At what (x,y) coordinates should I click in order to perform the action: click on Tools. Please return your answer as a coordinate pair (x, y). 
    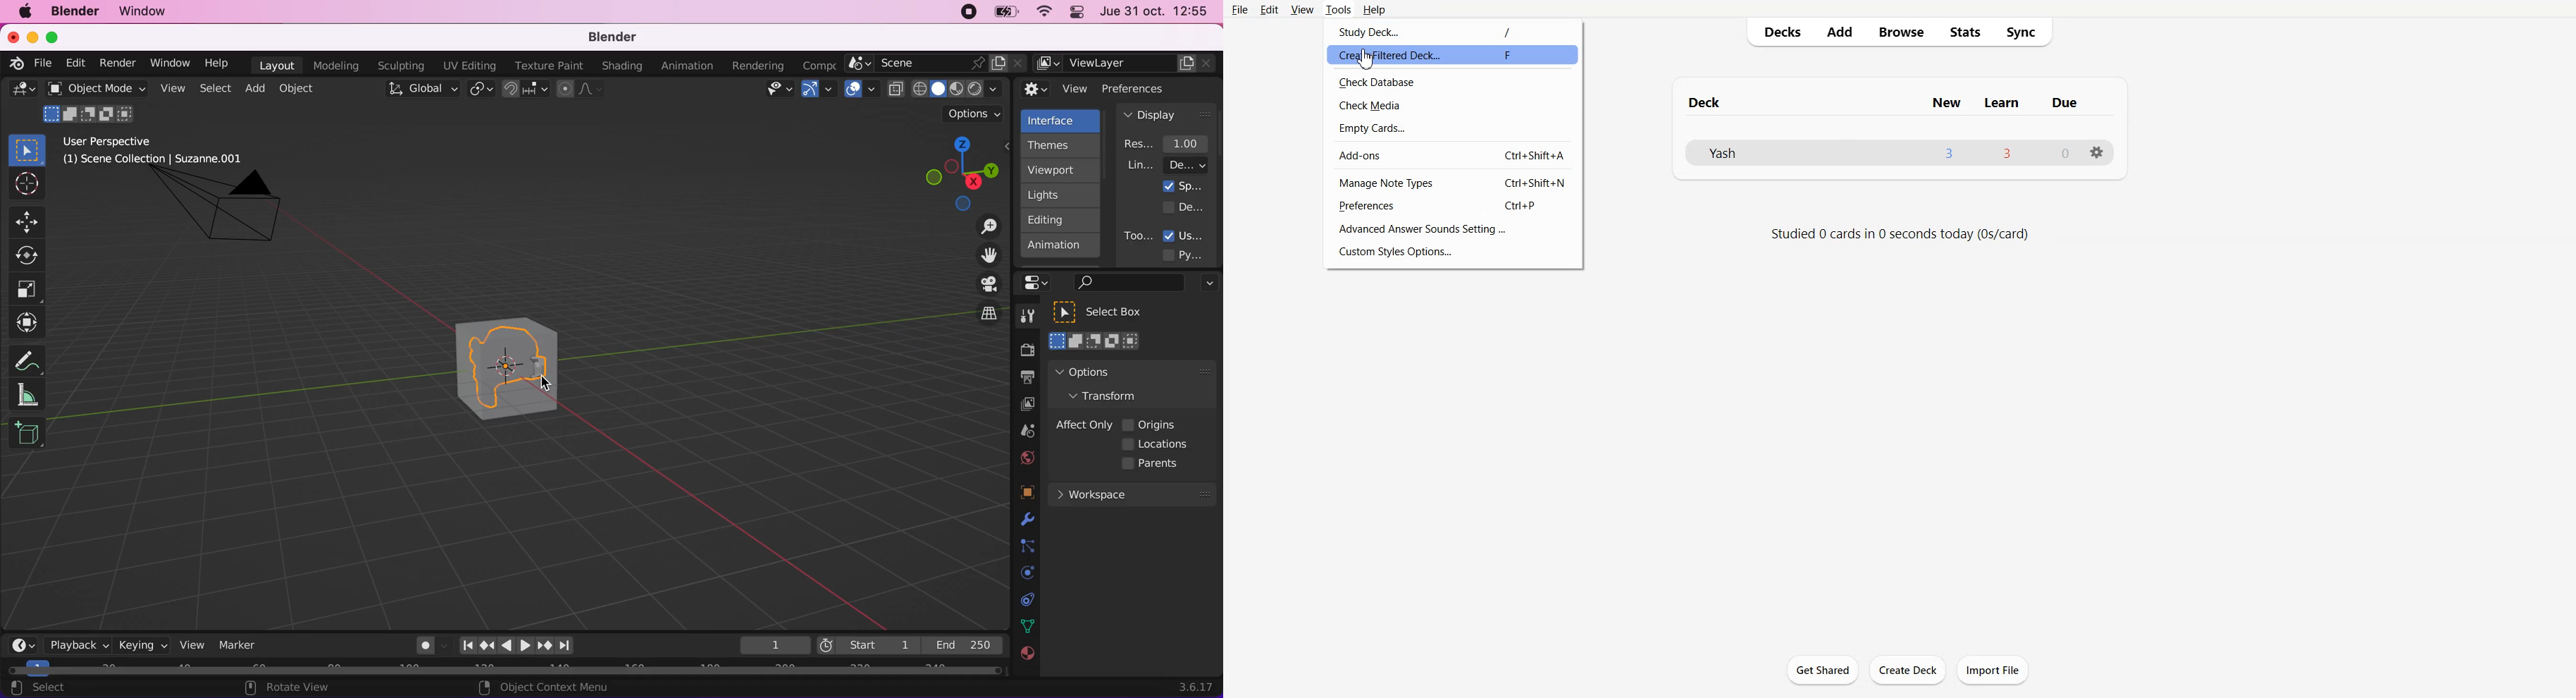
    Looking at the image, I should click on (1339, 9).